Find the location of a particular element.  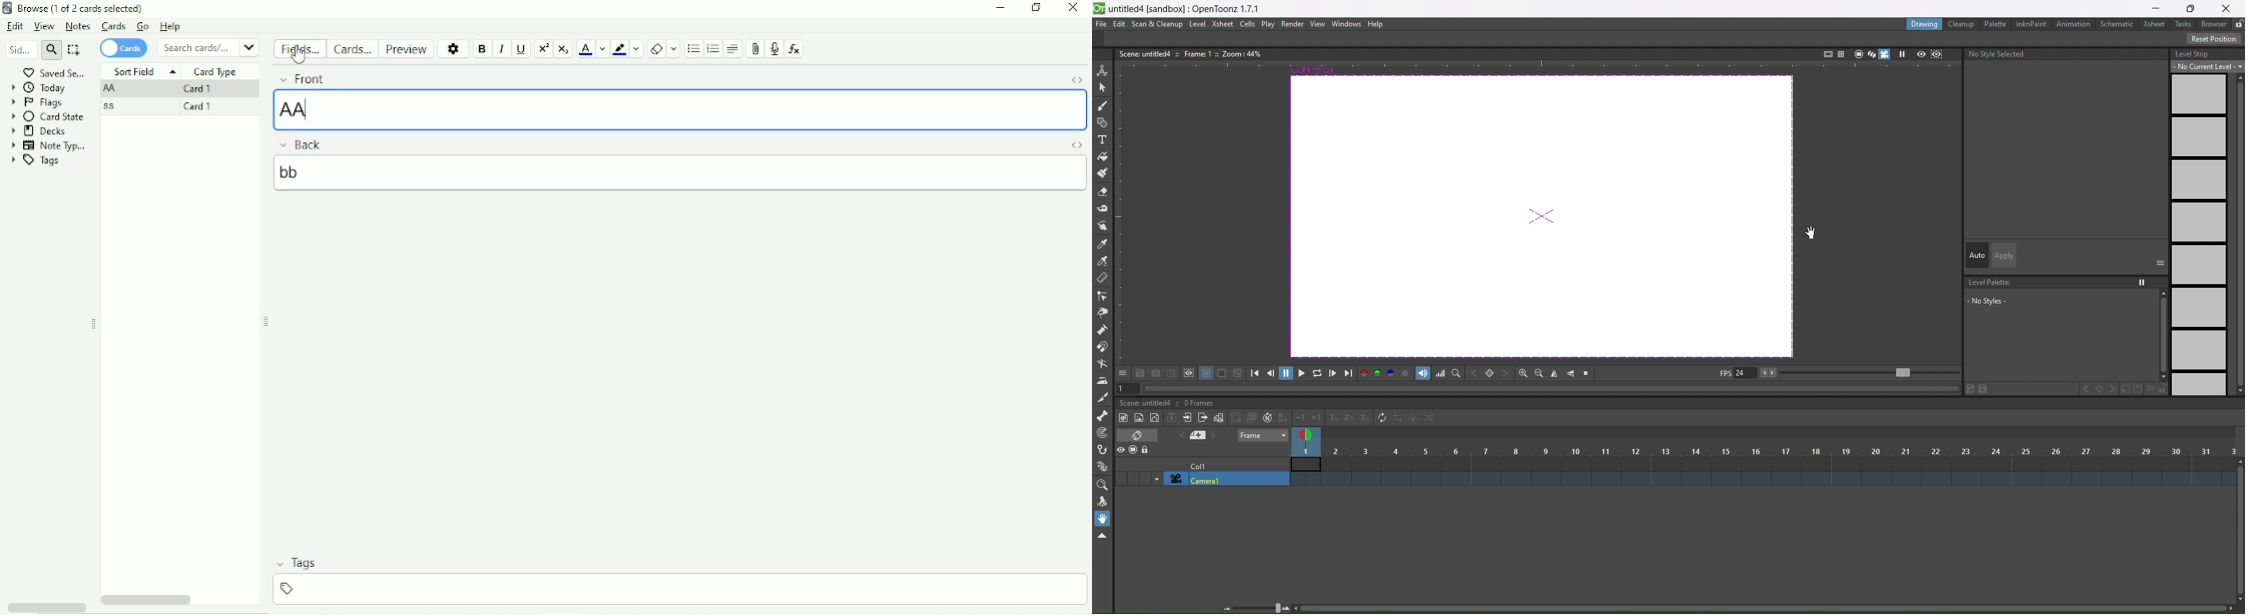

level strip is located at coordinates (2205, 220).